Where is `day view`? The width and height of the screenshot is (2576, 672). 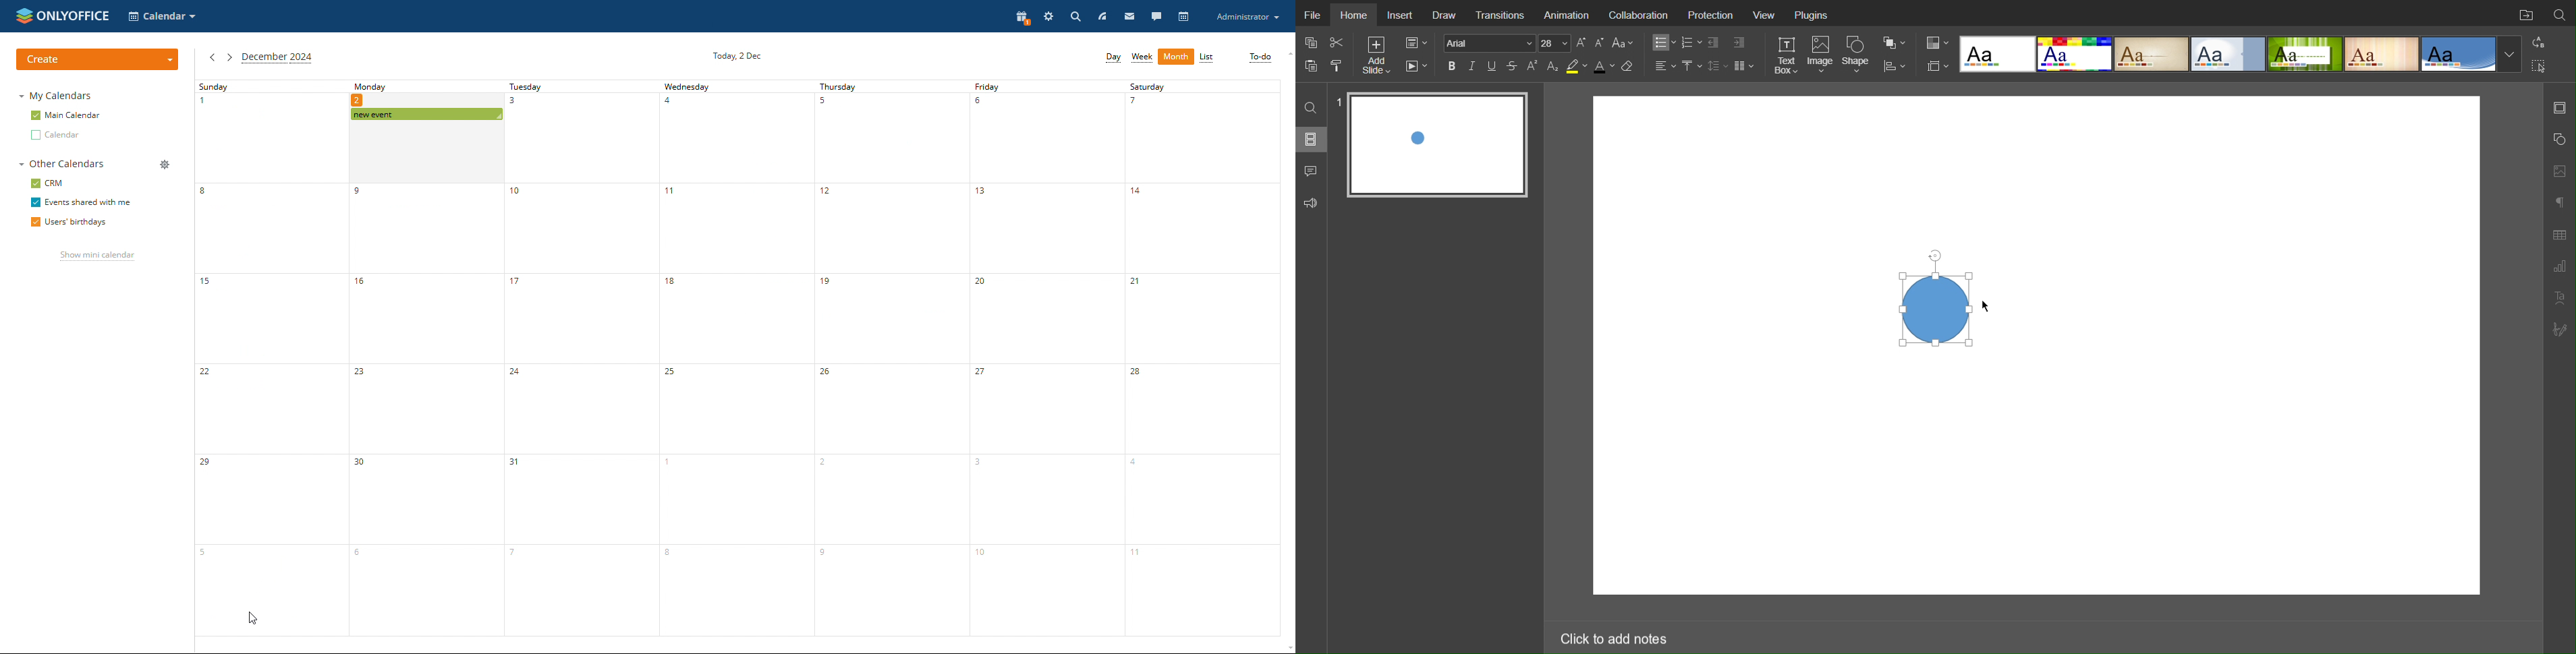 day view is located at coordinates (1114, 57).